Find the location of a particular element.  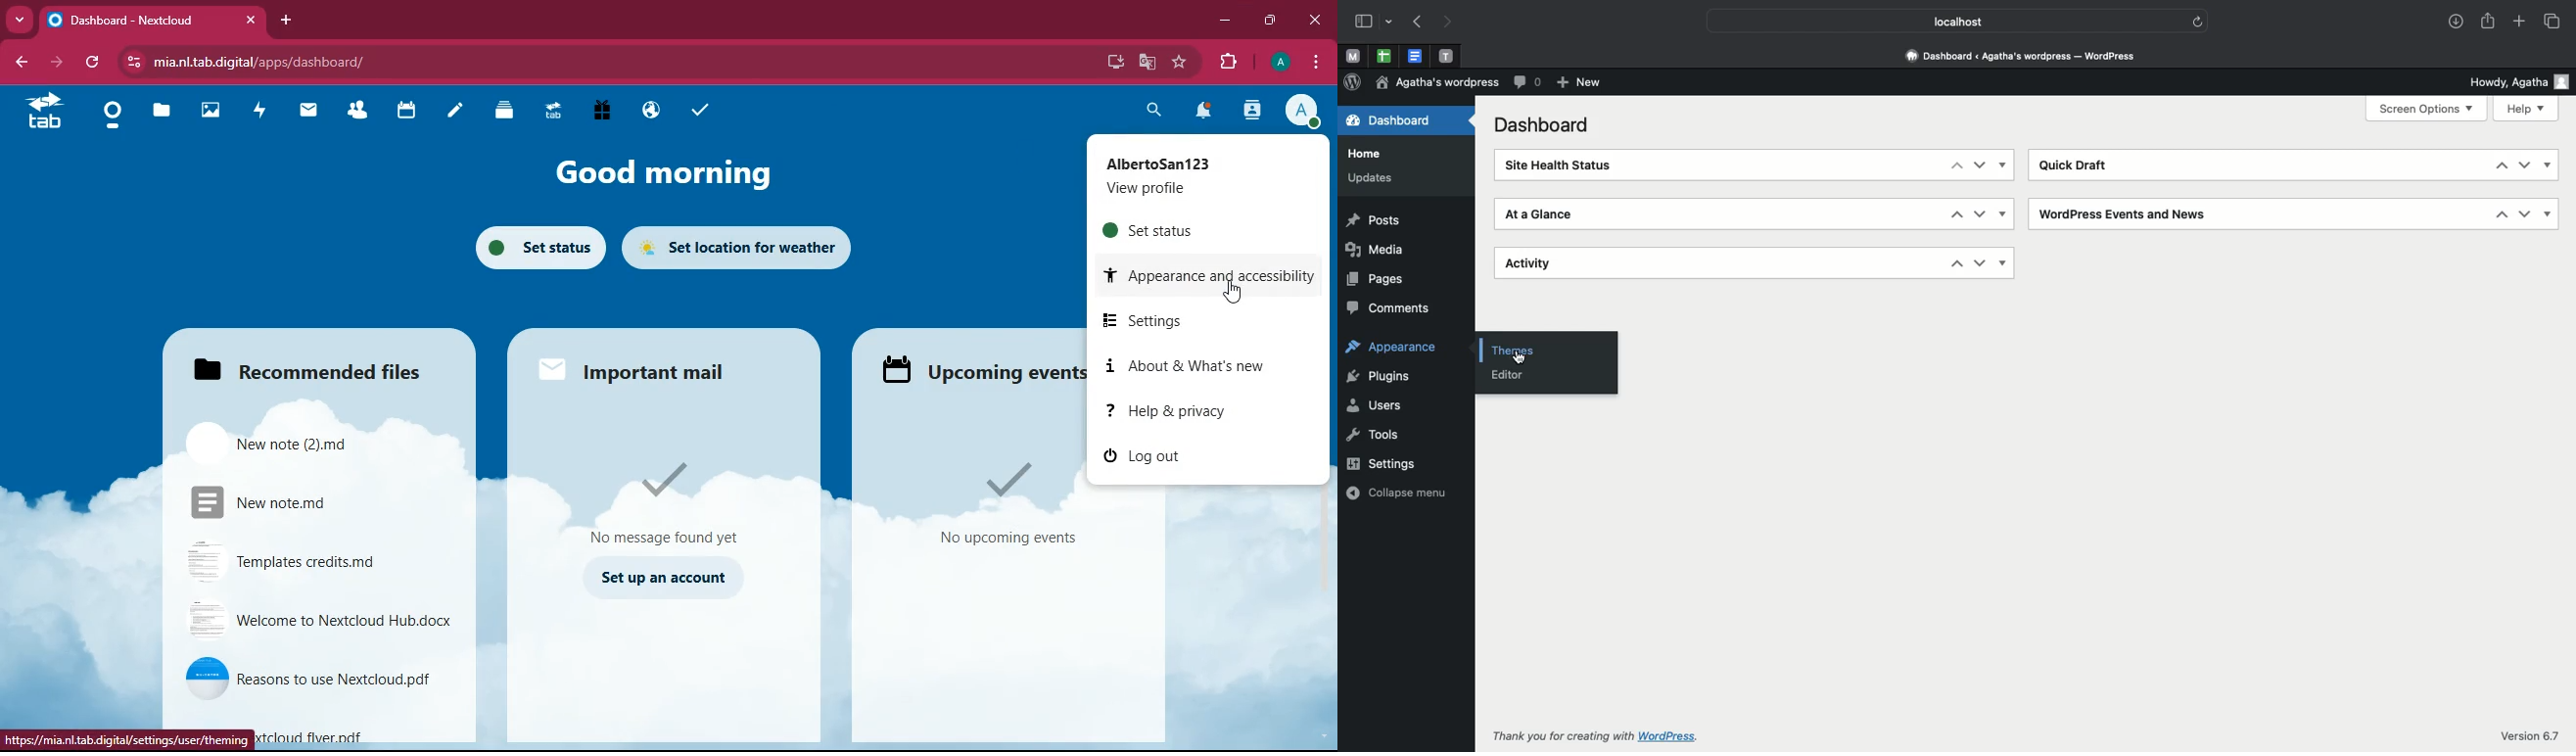

favourite is located at coordinates (1181, 64).